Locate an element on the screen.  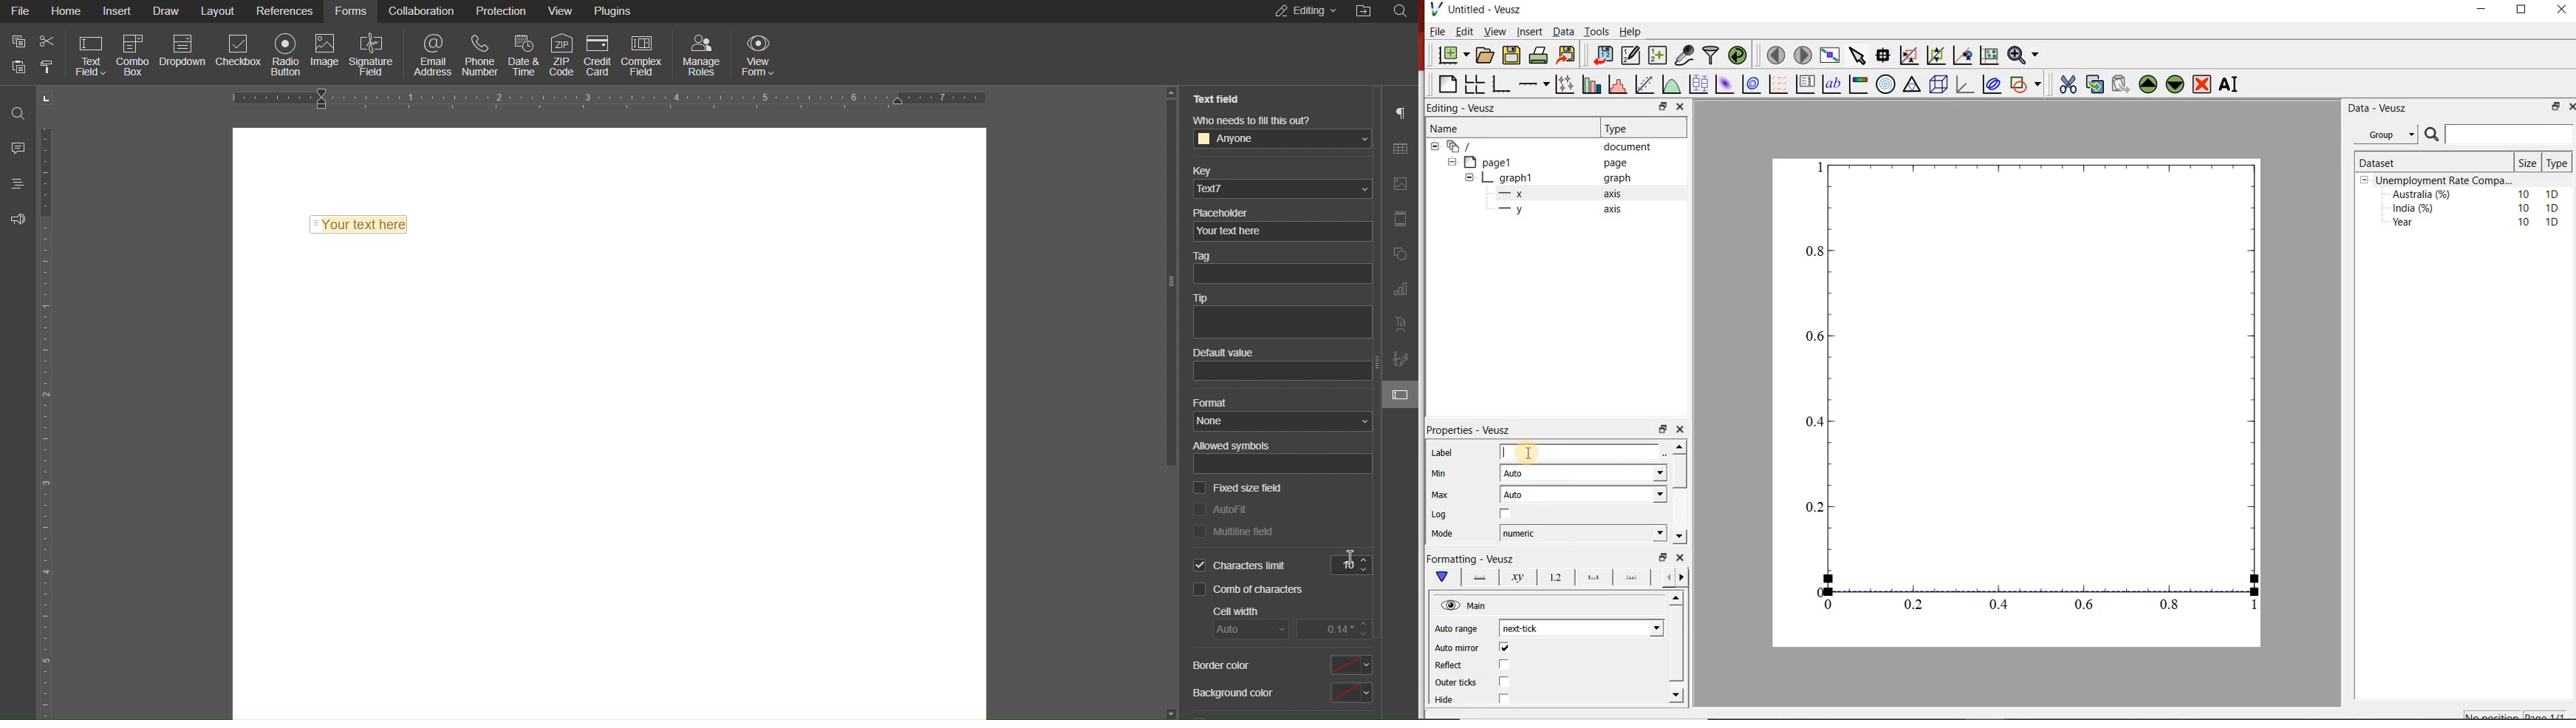
| File is located at coordinates (1434, 31).